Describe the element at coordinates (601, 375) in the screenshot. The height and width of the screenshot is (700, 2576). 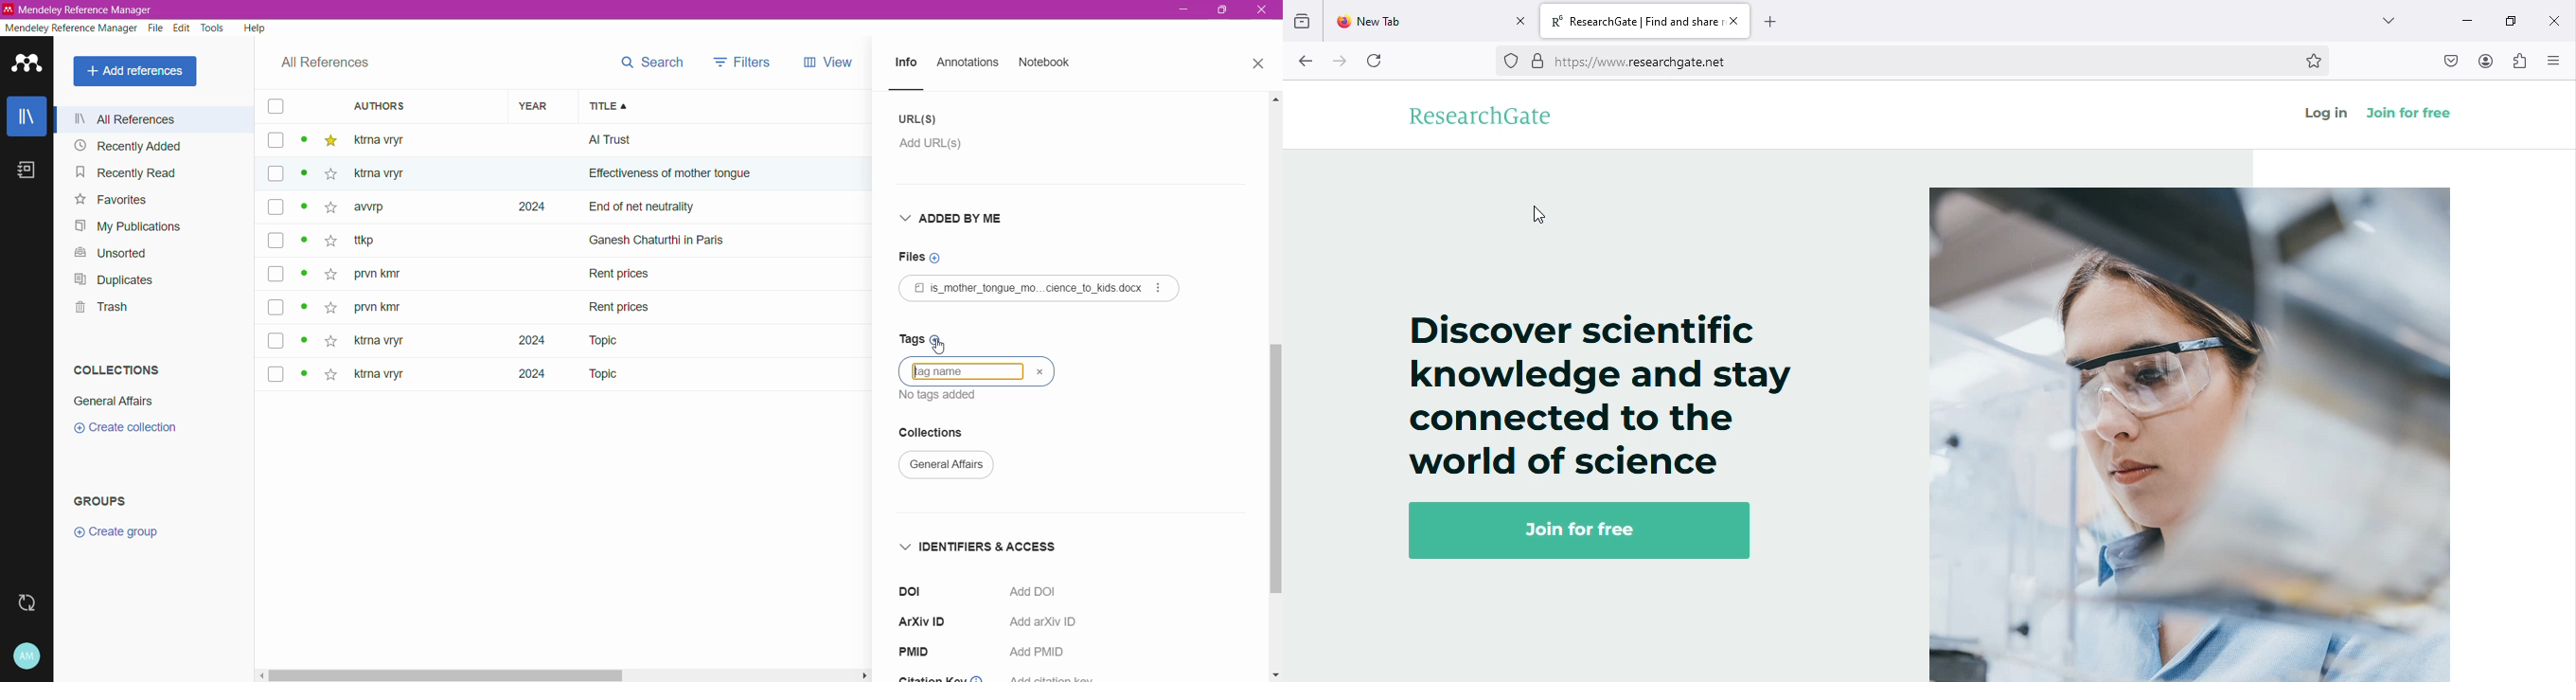
I see `Topic` at that location.